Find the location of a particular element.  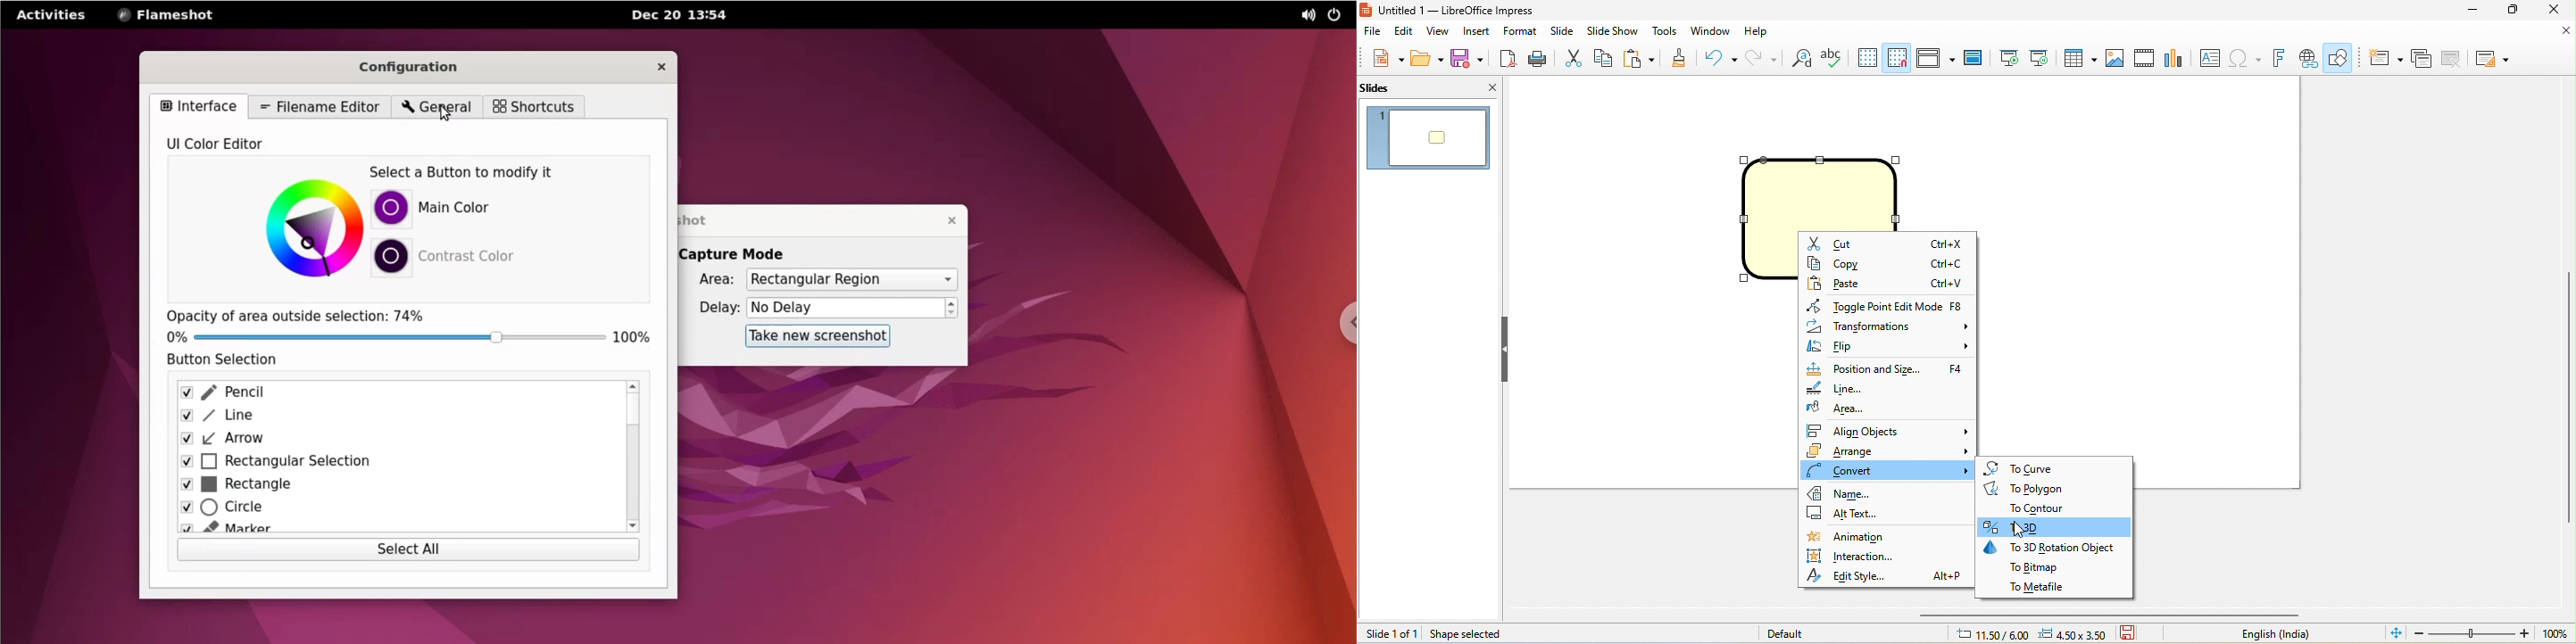

line is located at coordinates (1836, 389).